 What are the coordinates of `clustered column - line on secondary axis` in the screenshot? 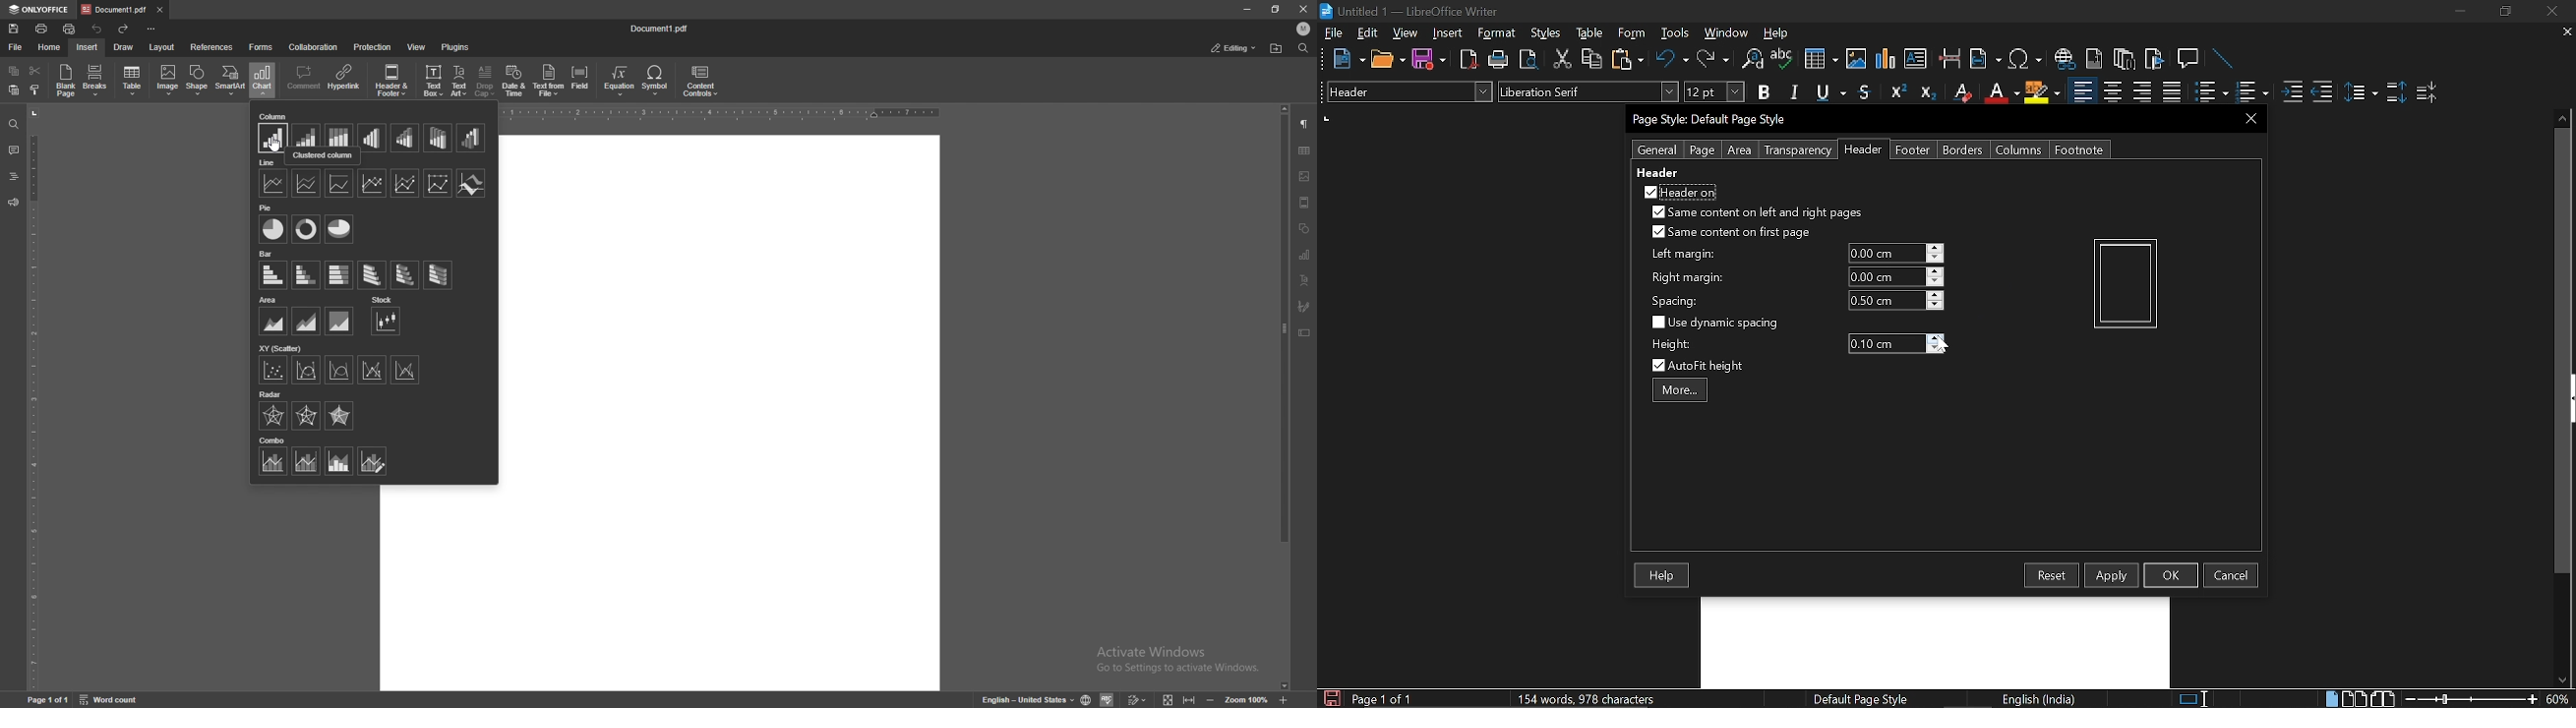 It's located at (306, 461).